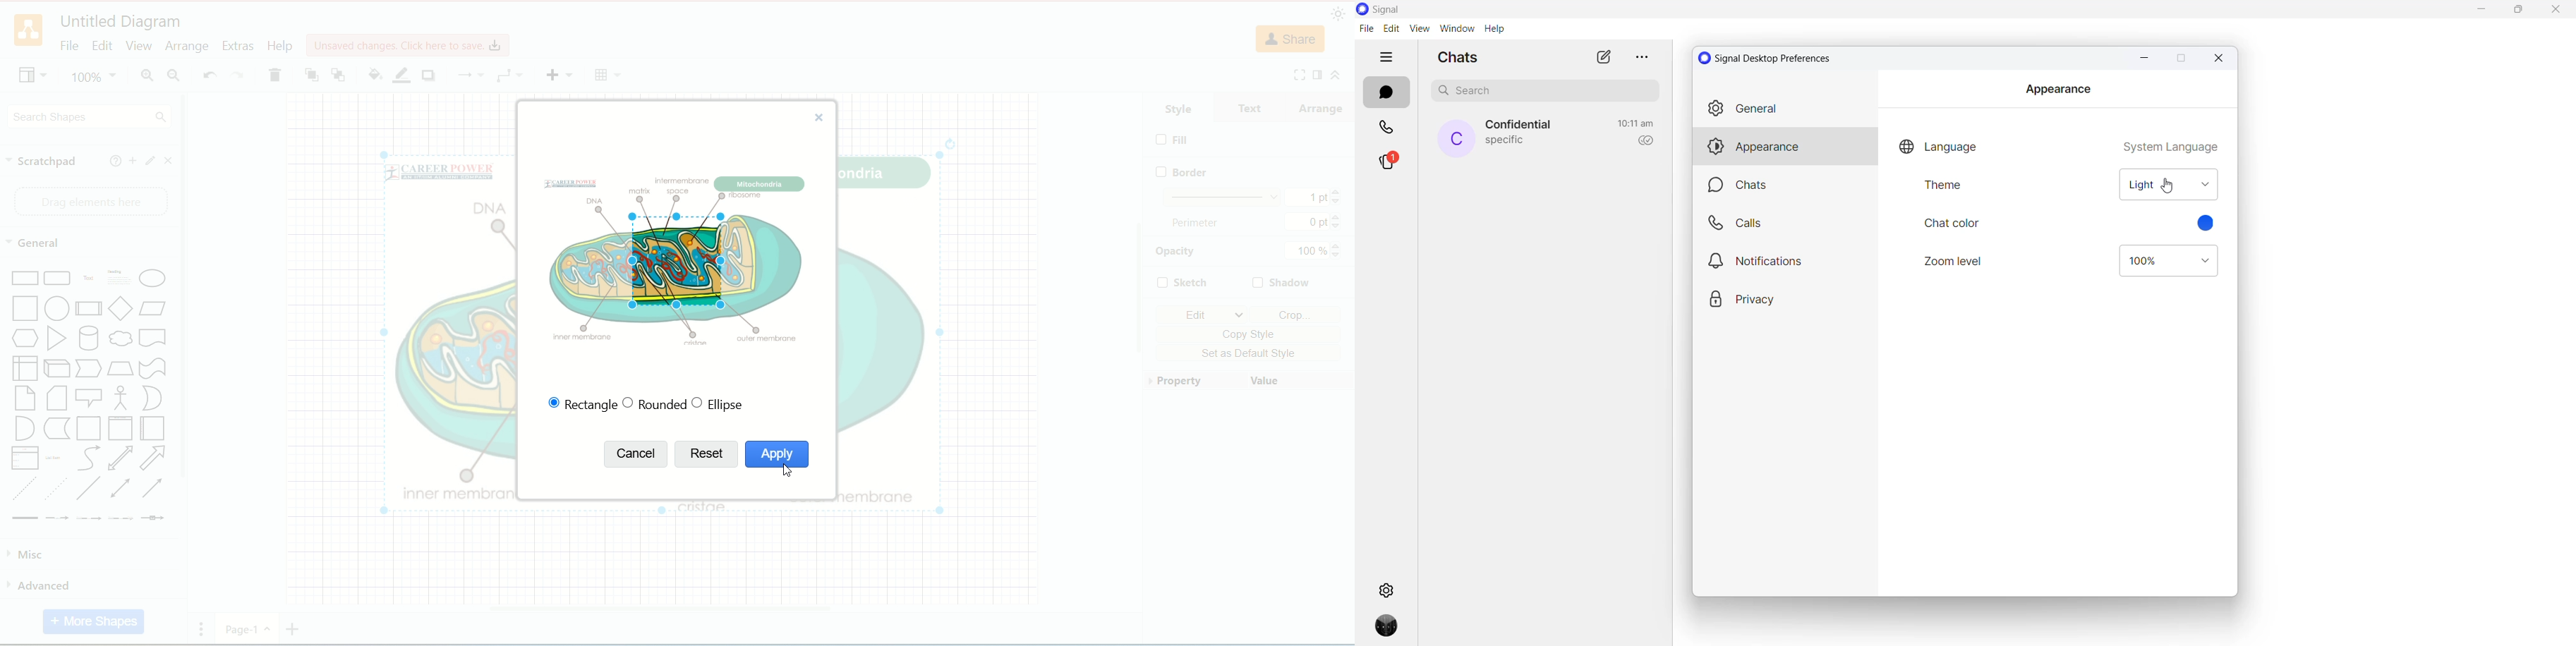 Image resolution: width=2576 pixels, height=672 pixels. I want to click on border thickness, so click(1252, 197).